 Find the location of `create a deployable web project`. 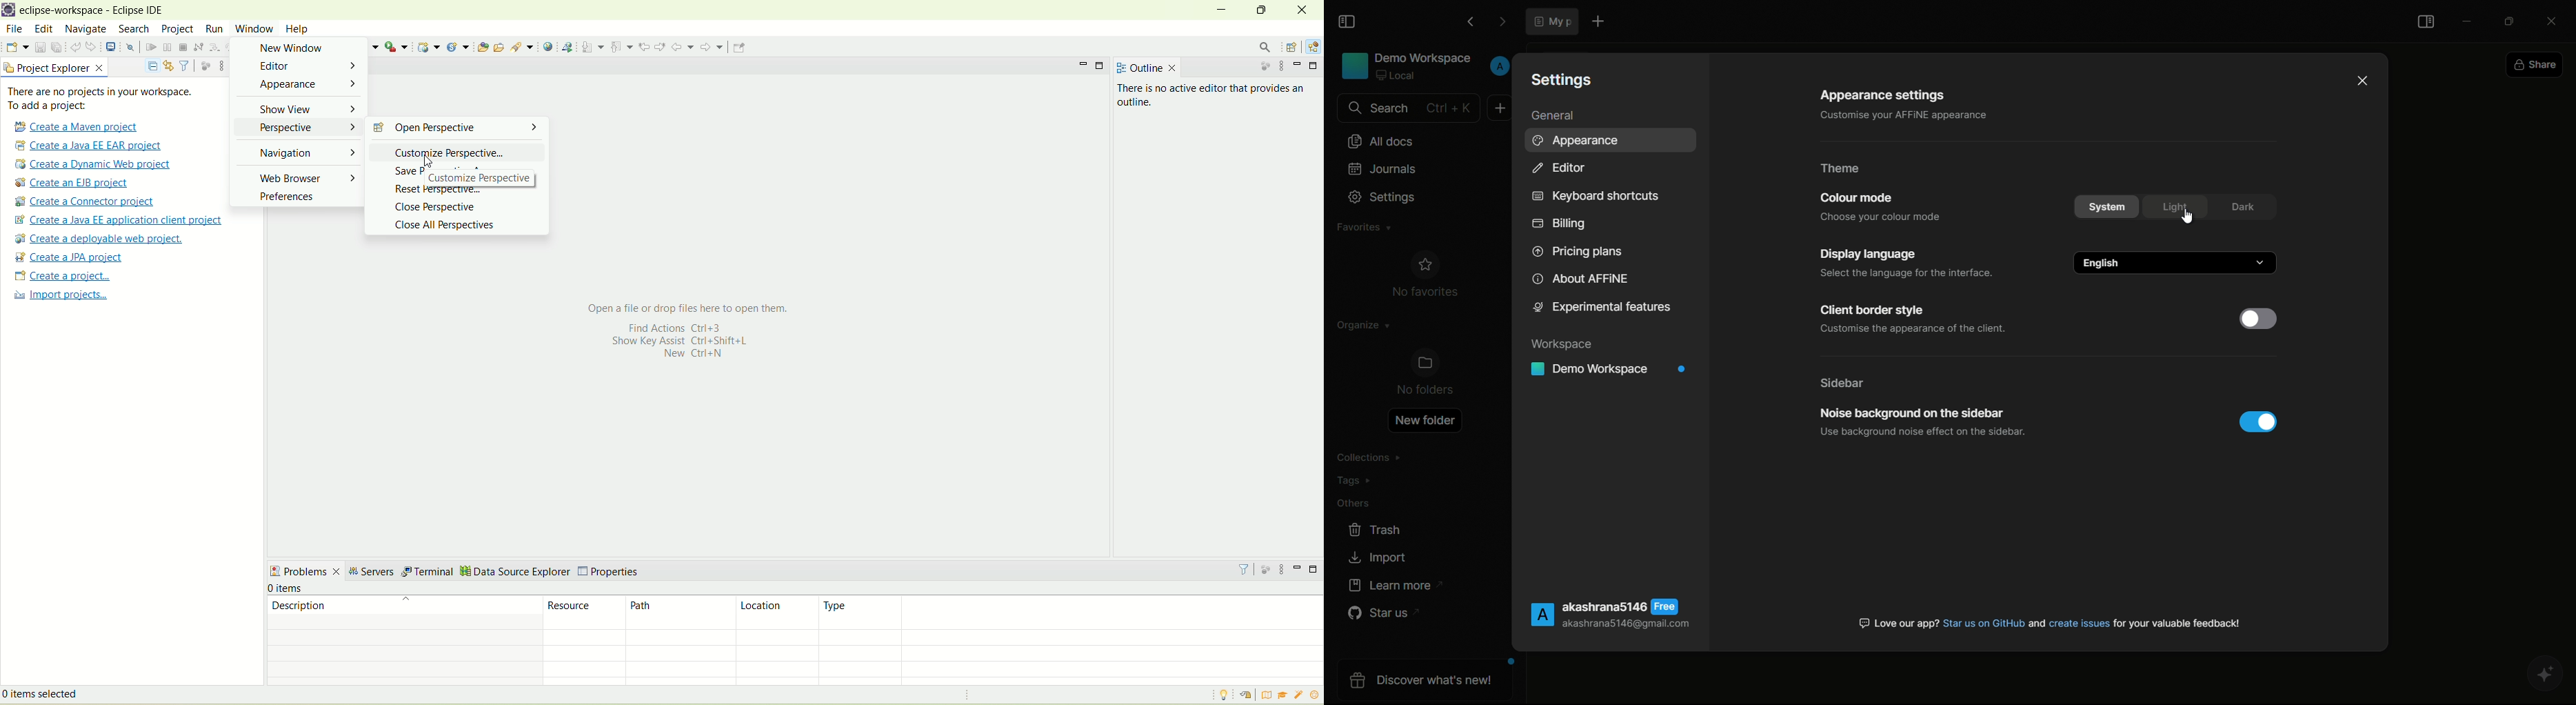

create a deployable web project is located at coordinates (97, 239).